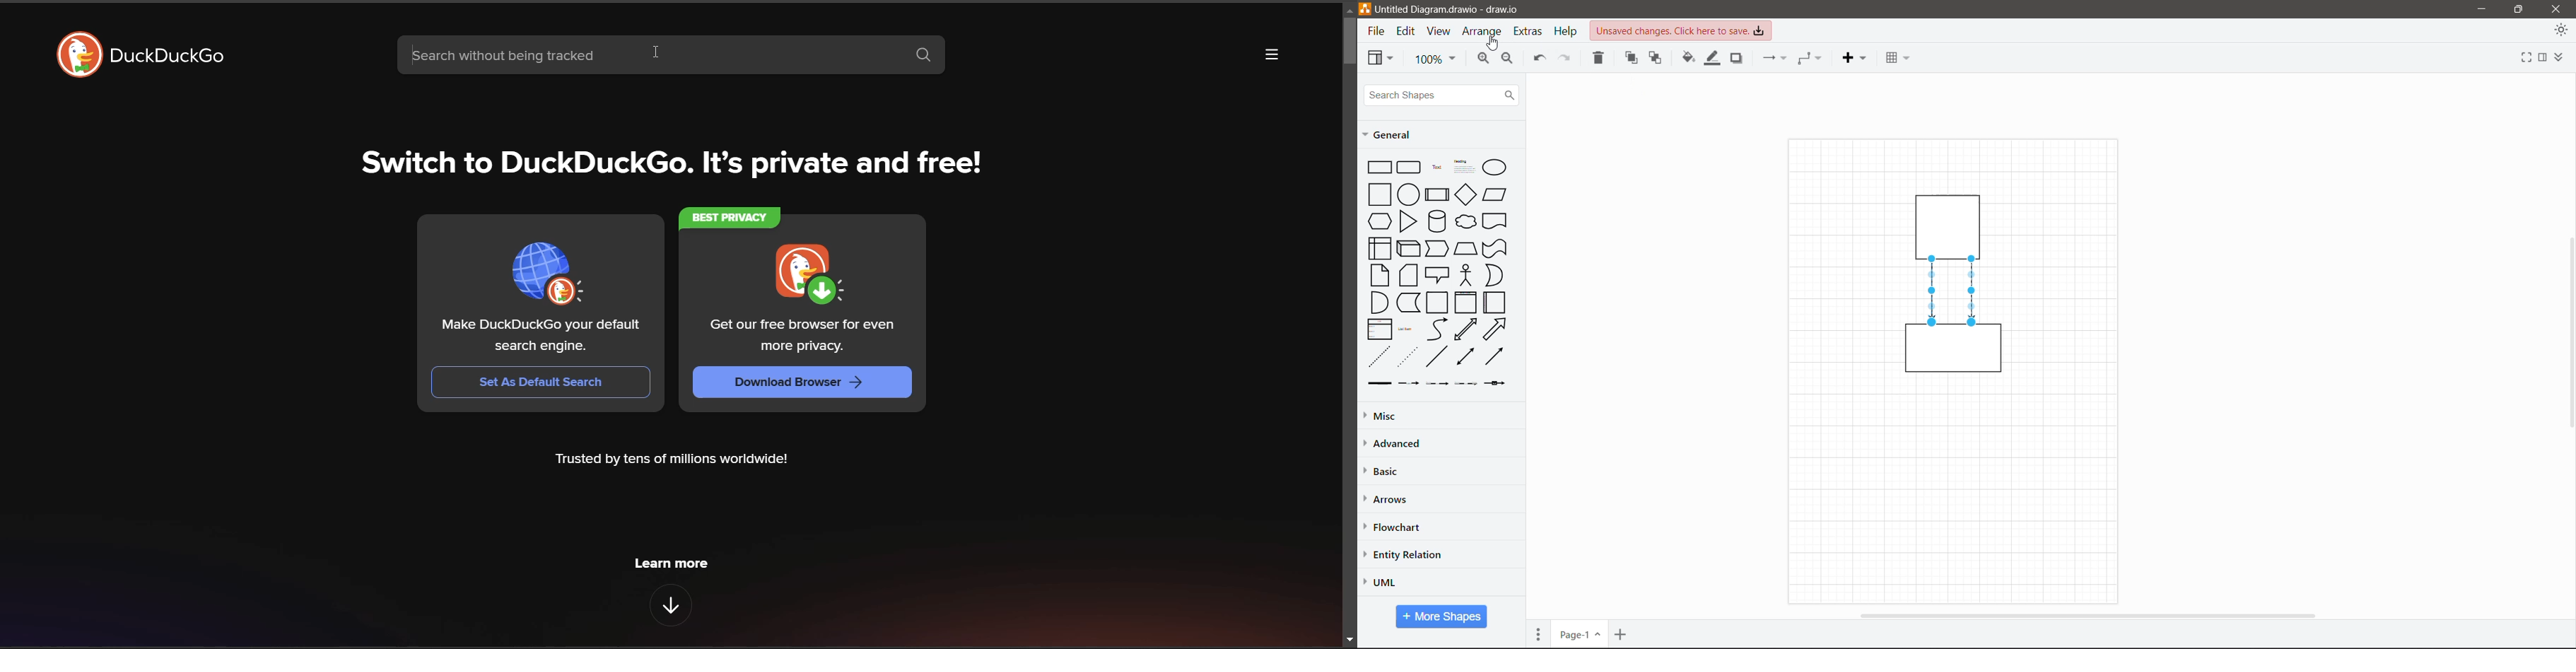 This screenshot has width=2576, height=672. Describe the element at coordinates (1437, 356) in the screenshot. I see `line` at that location.